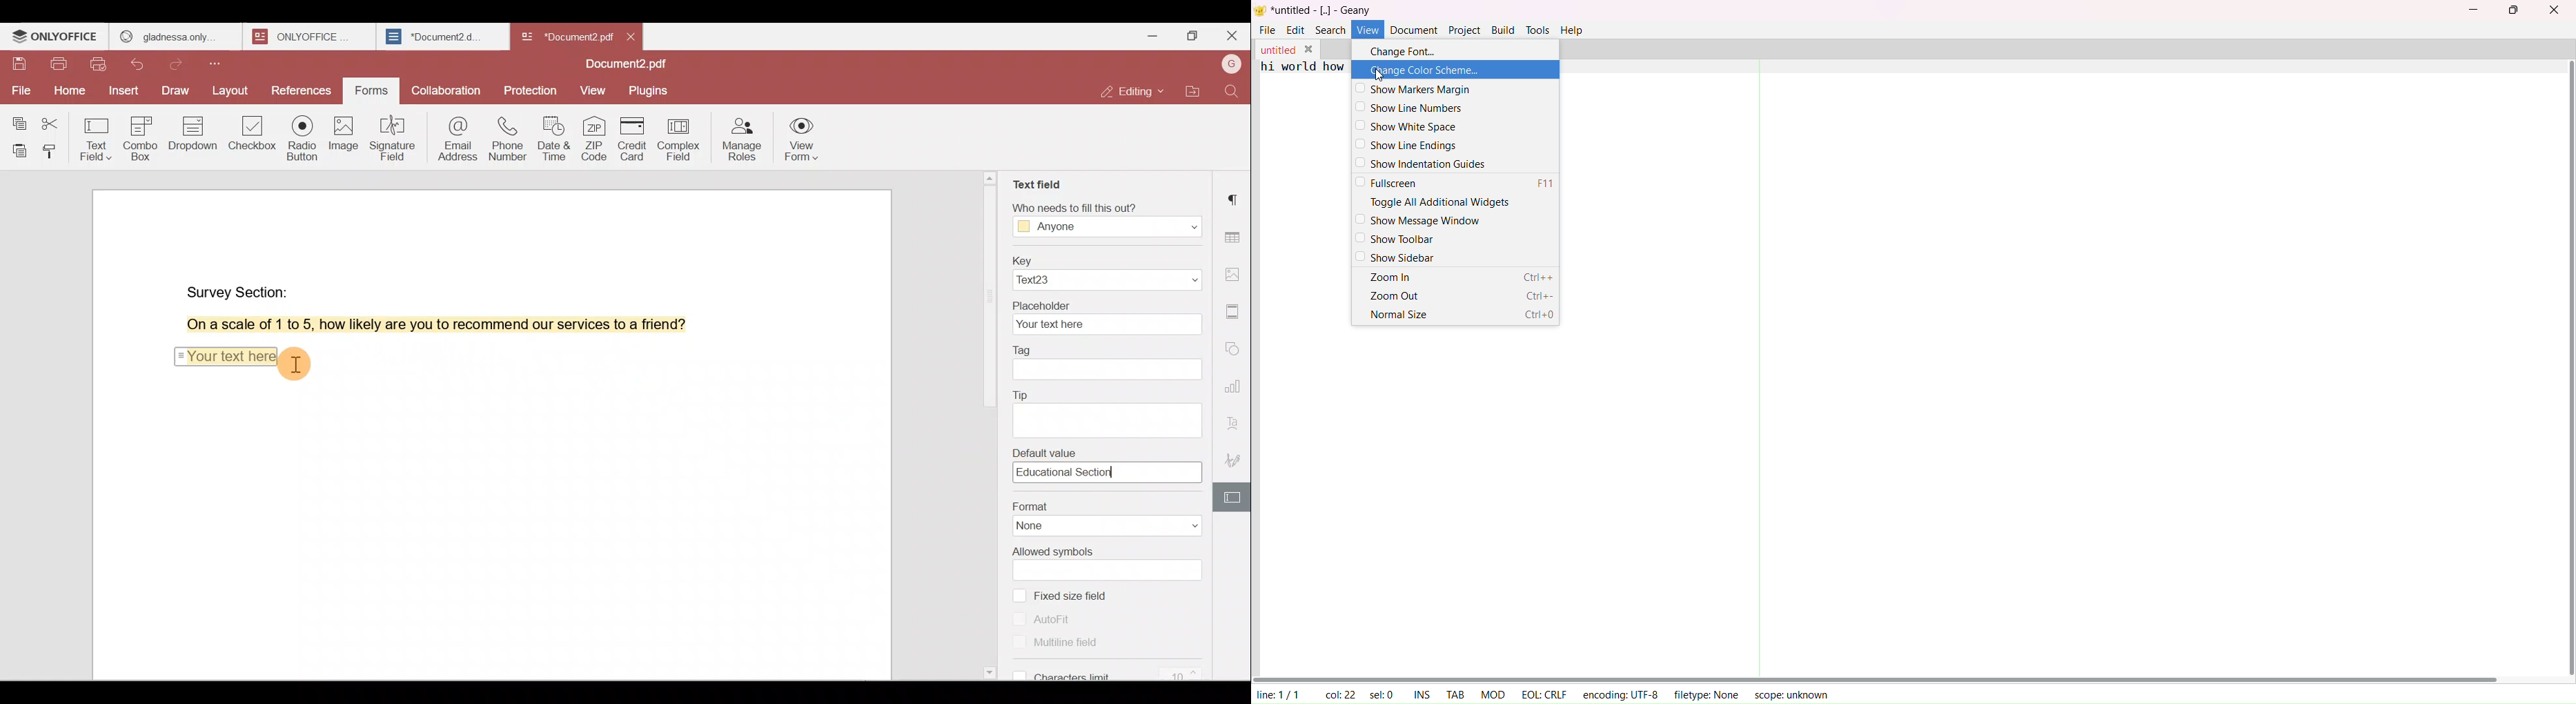 This screenshot has width=2576, height=728. I want to click on Credit card, so click(636, 139).